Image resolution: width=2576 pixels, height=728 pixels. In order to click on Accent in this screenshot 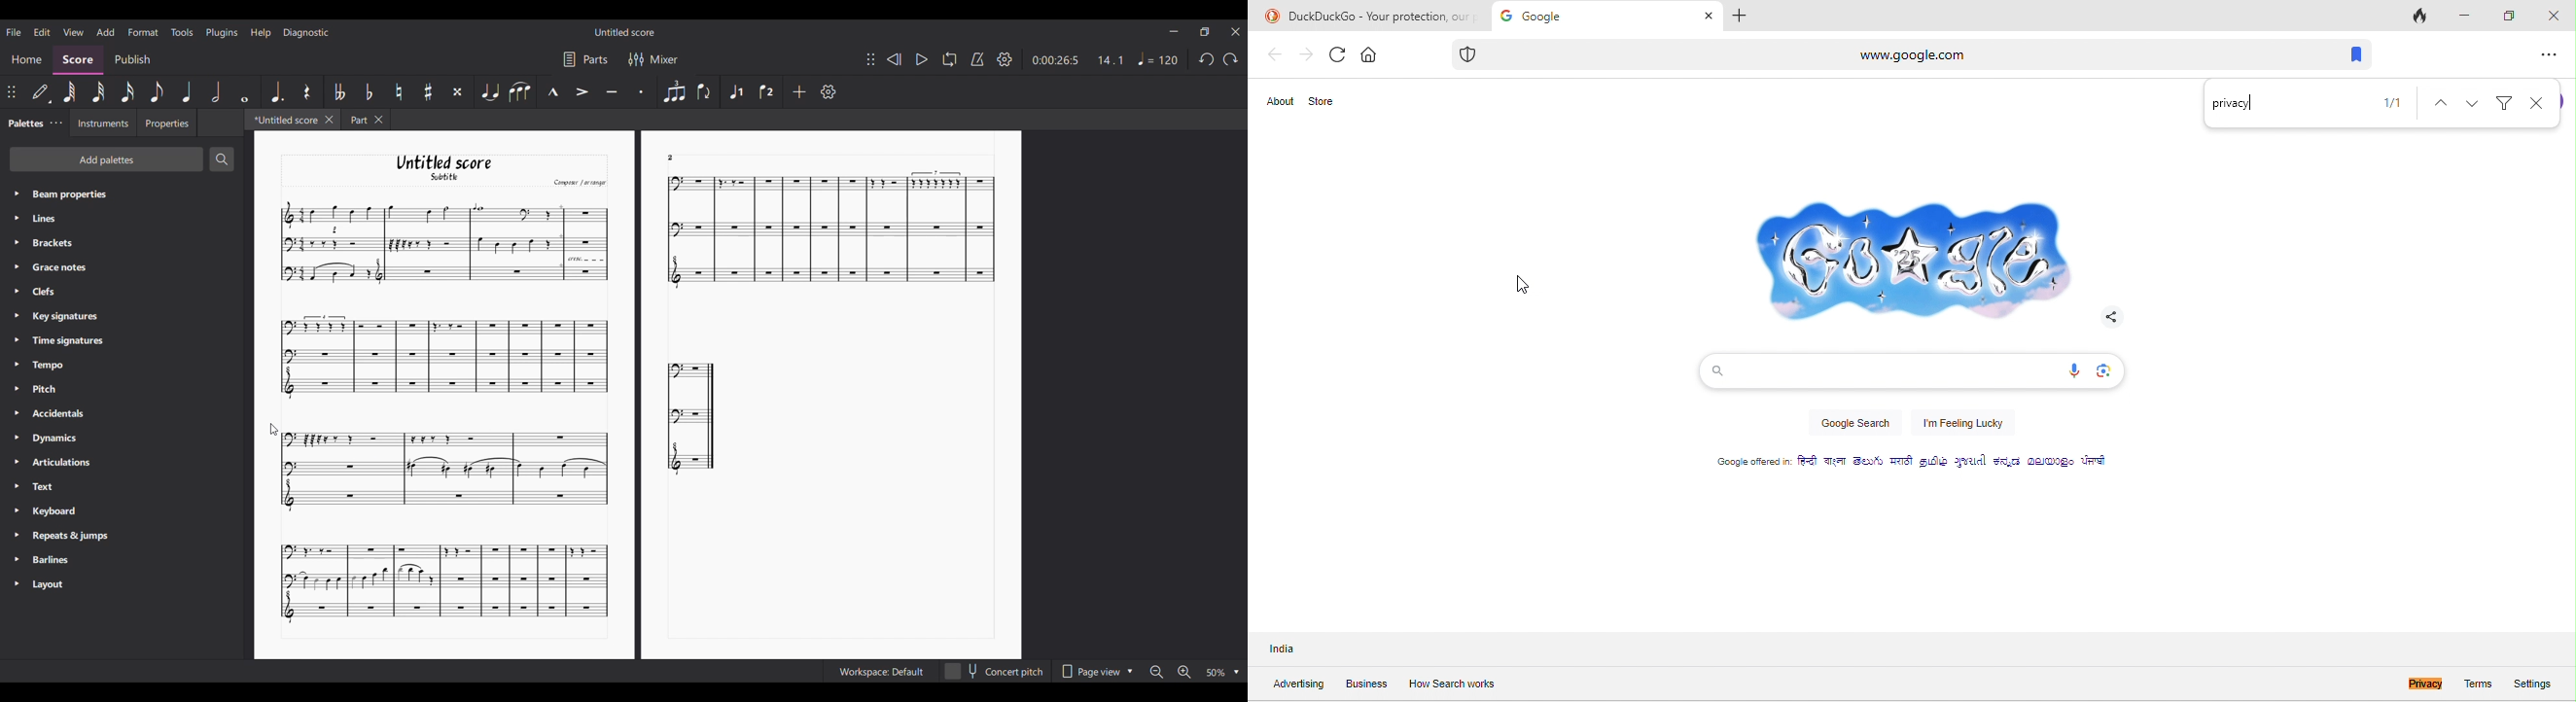, I will do `click(582, 92)`.